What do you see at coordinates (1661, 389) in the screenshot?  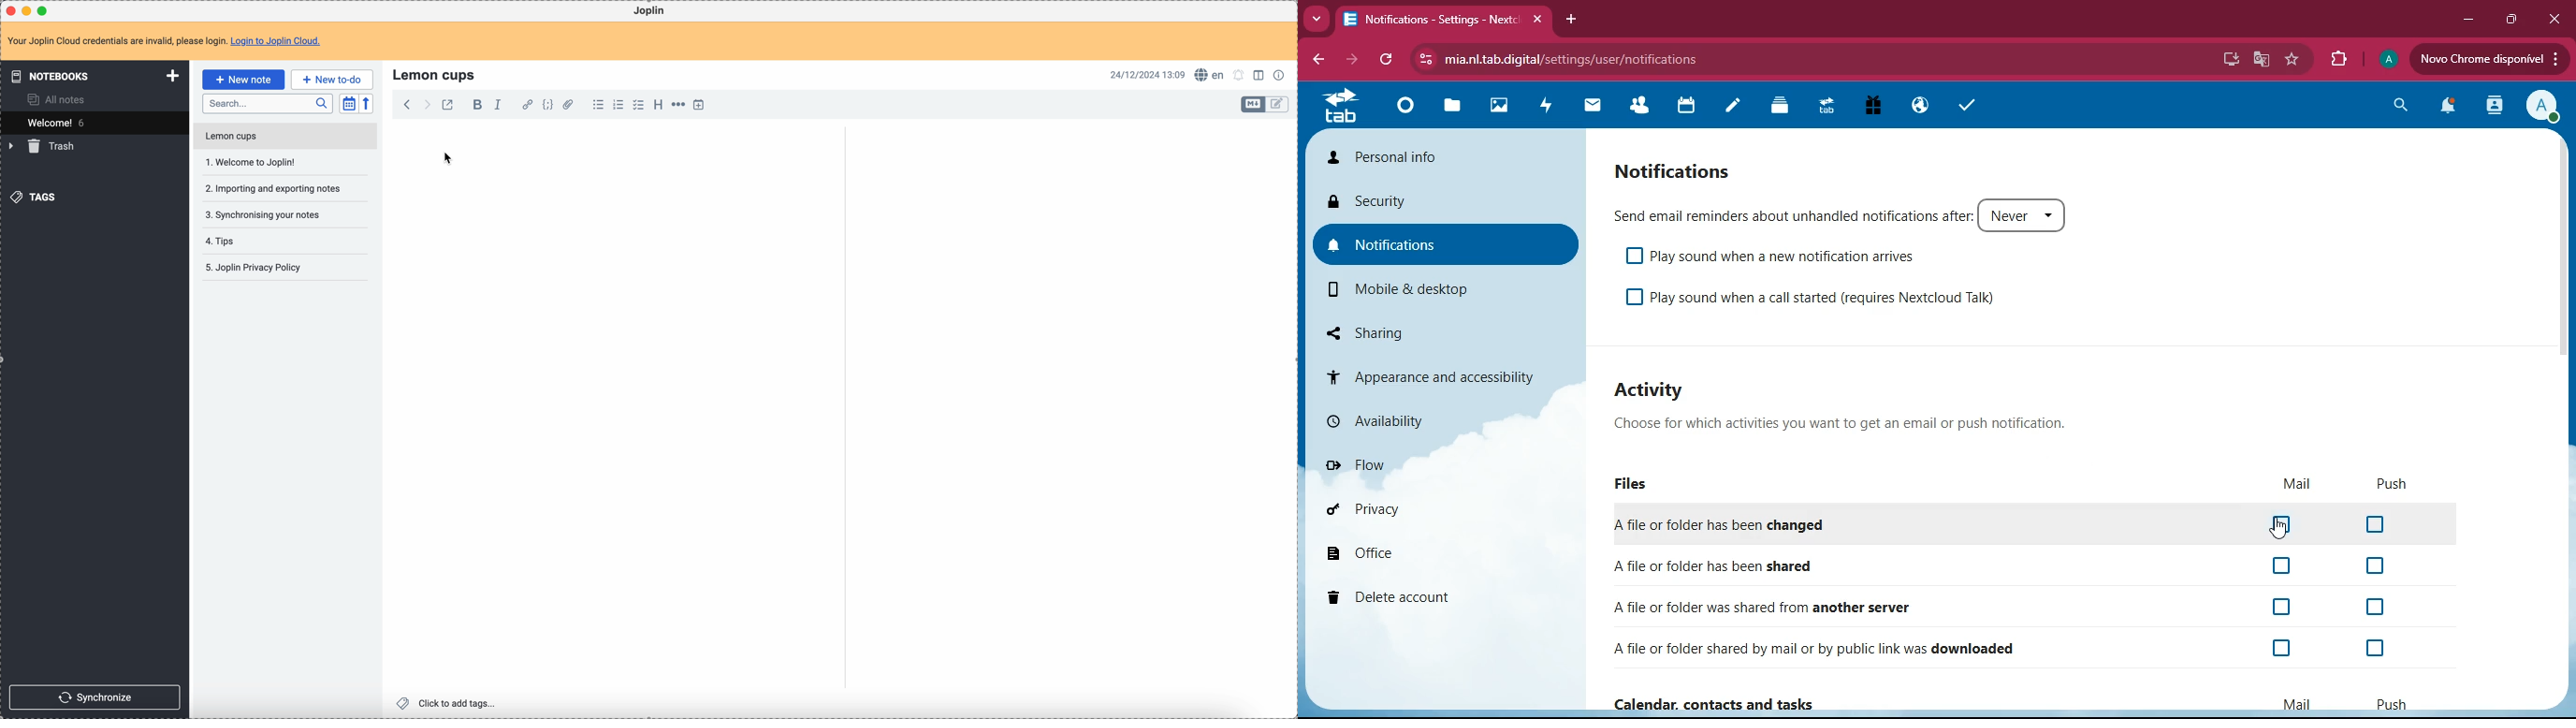 I see `activity` at bounding box center [1661, 389].